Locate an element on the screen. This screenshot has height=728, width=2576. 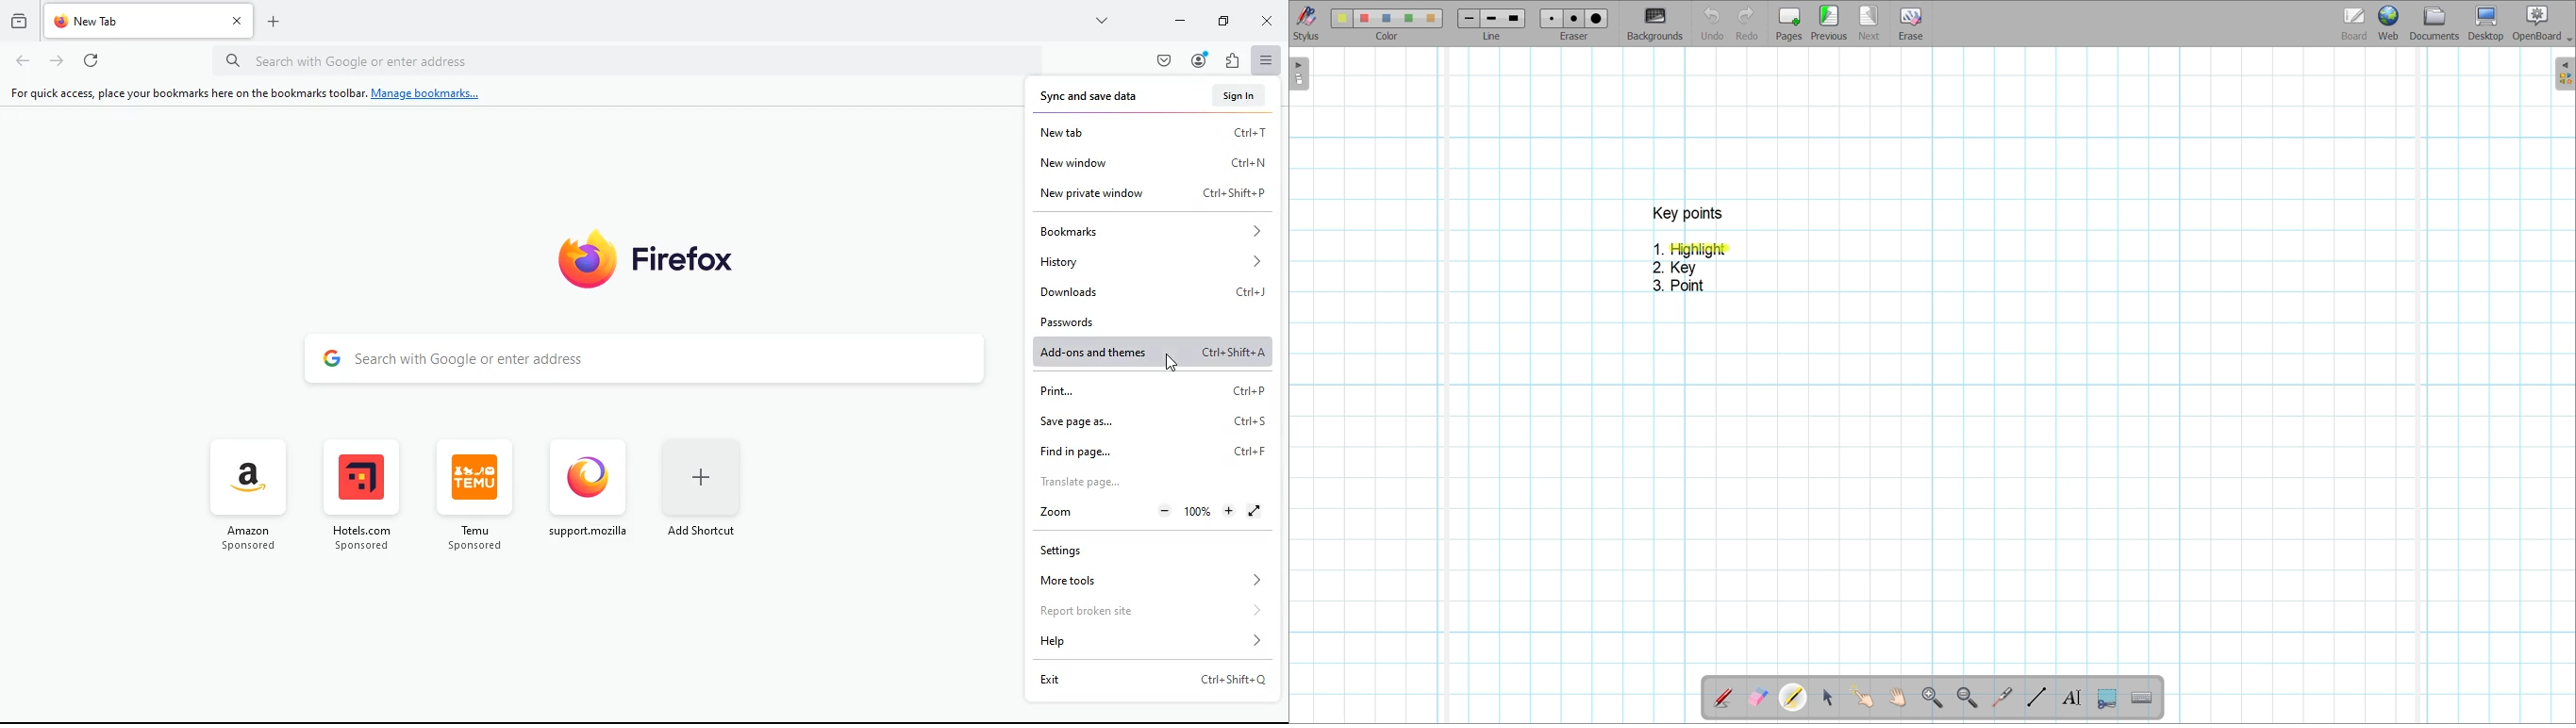
history is located at coordinates (1157, 262).